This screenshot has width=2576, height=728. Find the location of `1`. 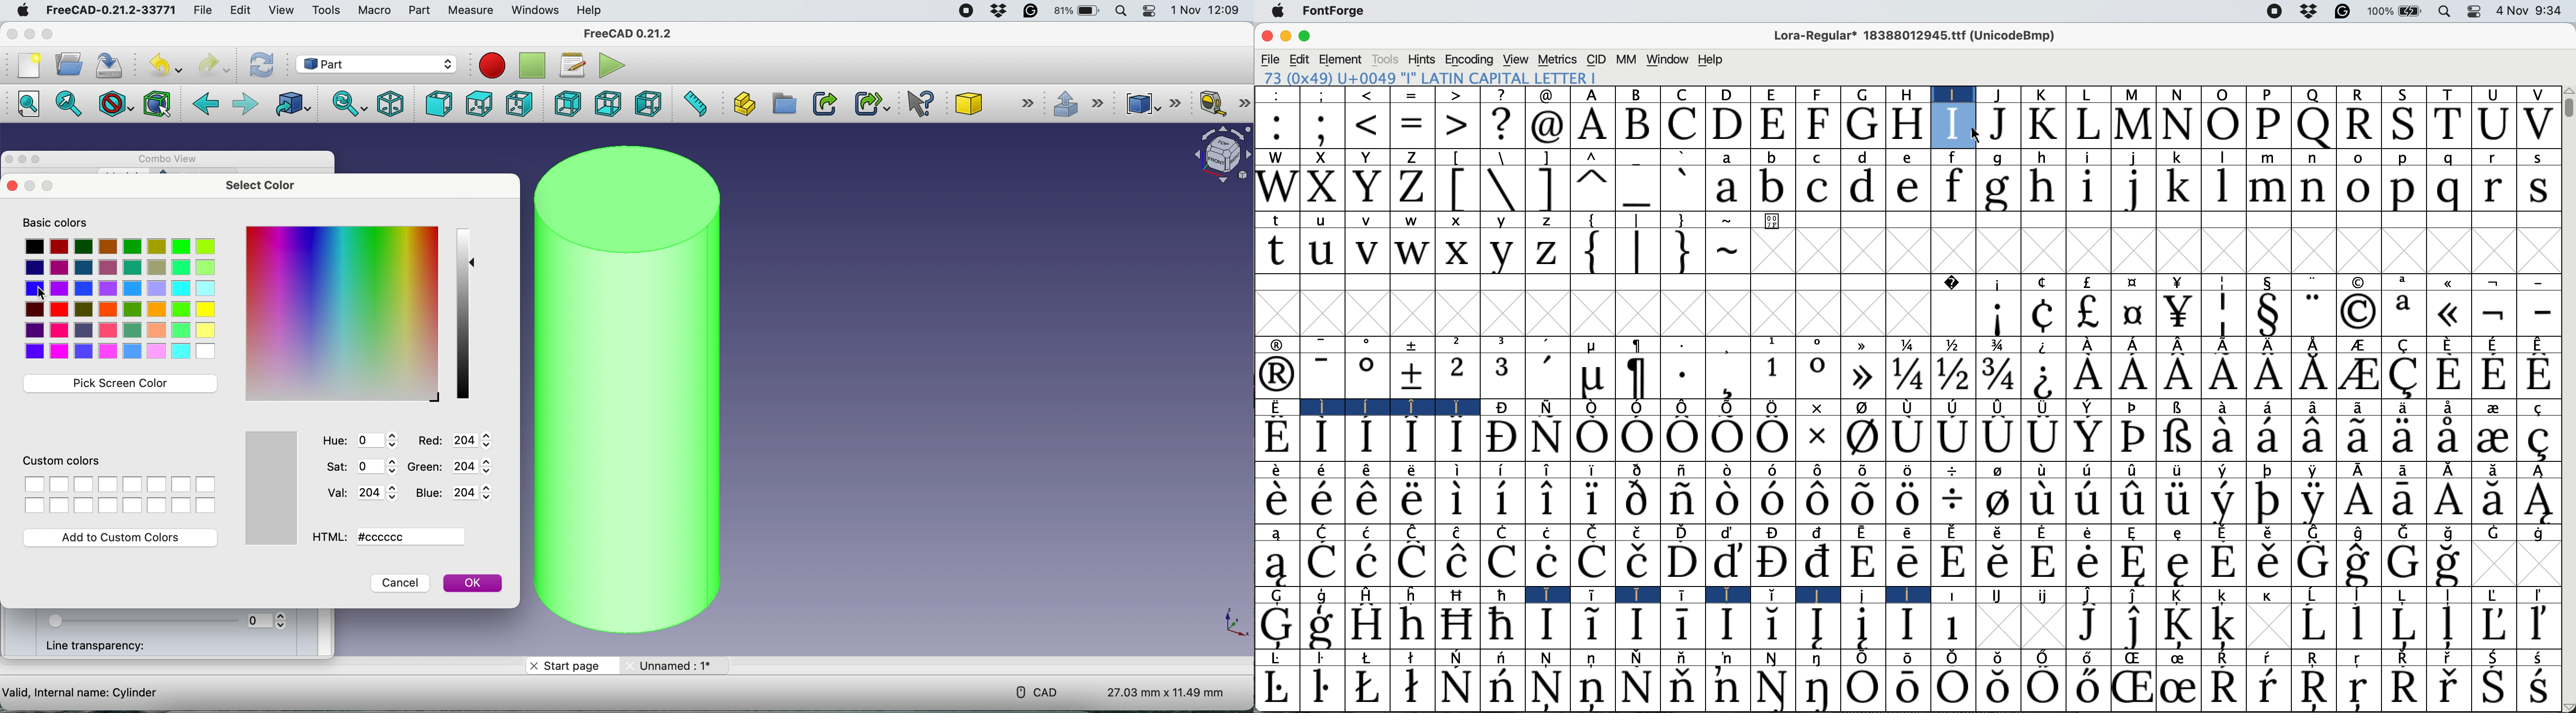

1 is located at coordinates (1771, 345).